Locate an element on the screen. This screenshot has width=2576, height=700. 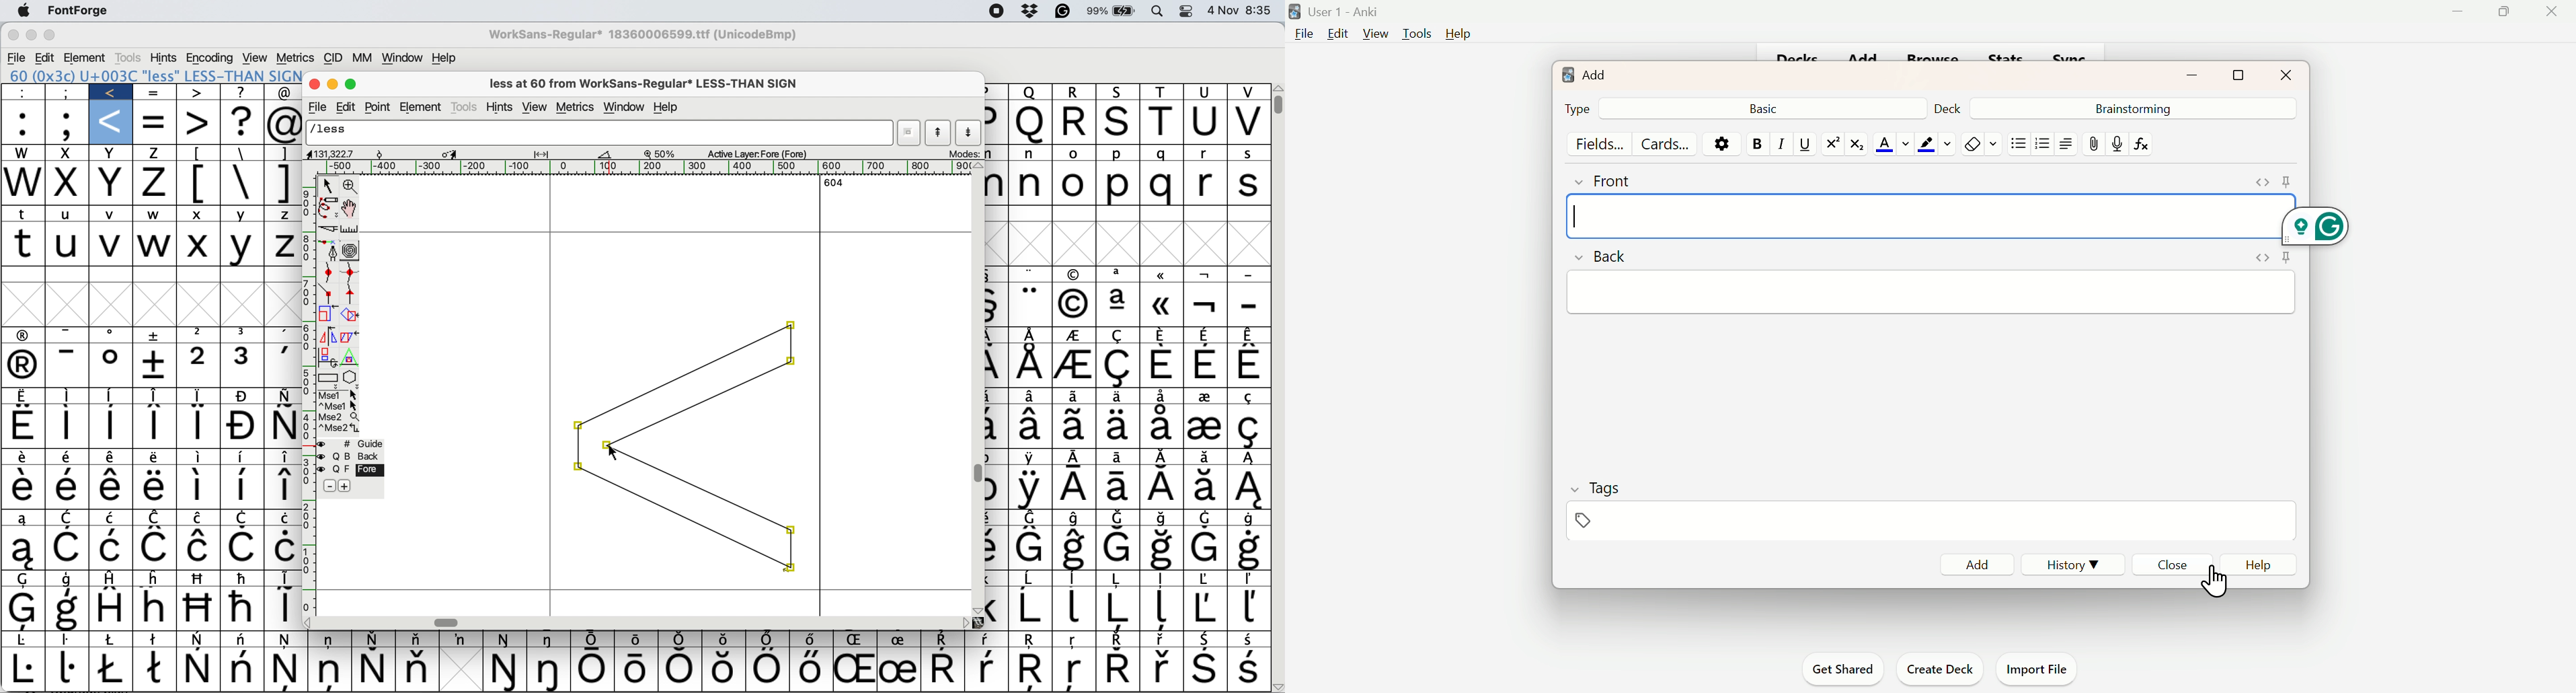
> is located at coordinates (198, 93).